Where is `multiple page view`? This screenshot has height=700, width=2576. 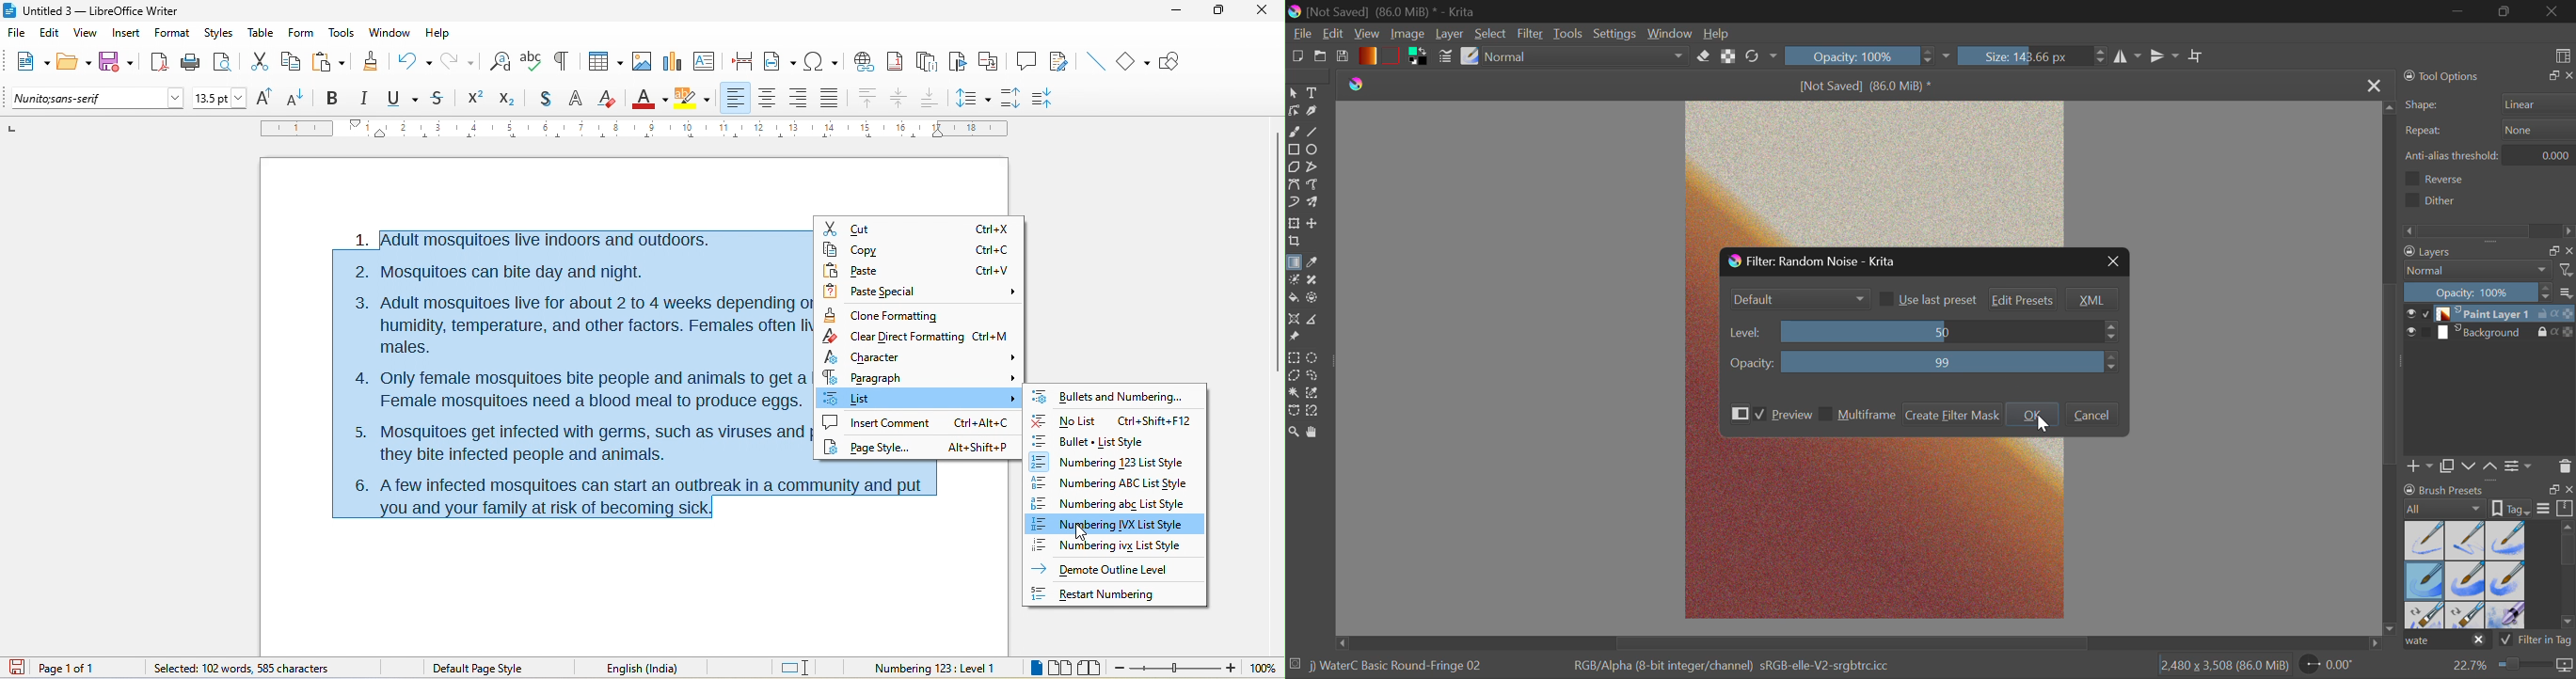 multiple page view is located at coordinates (1060, 669).